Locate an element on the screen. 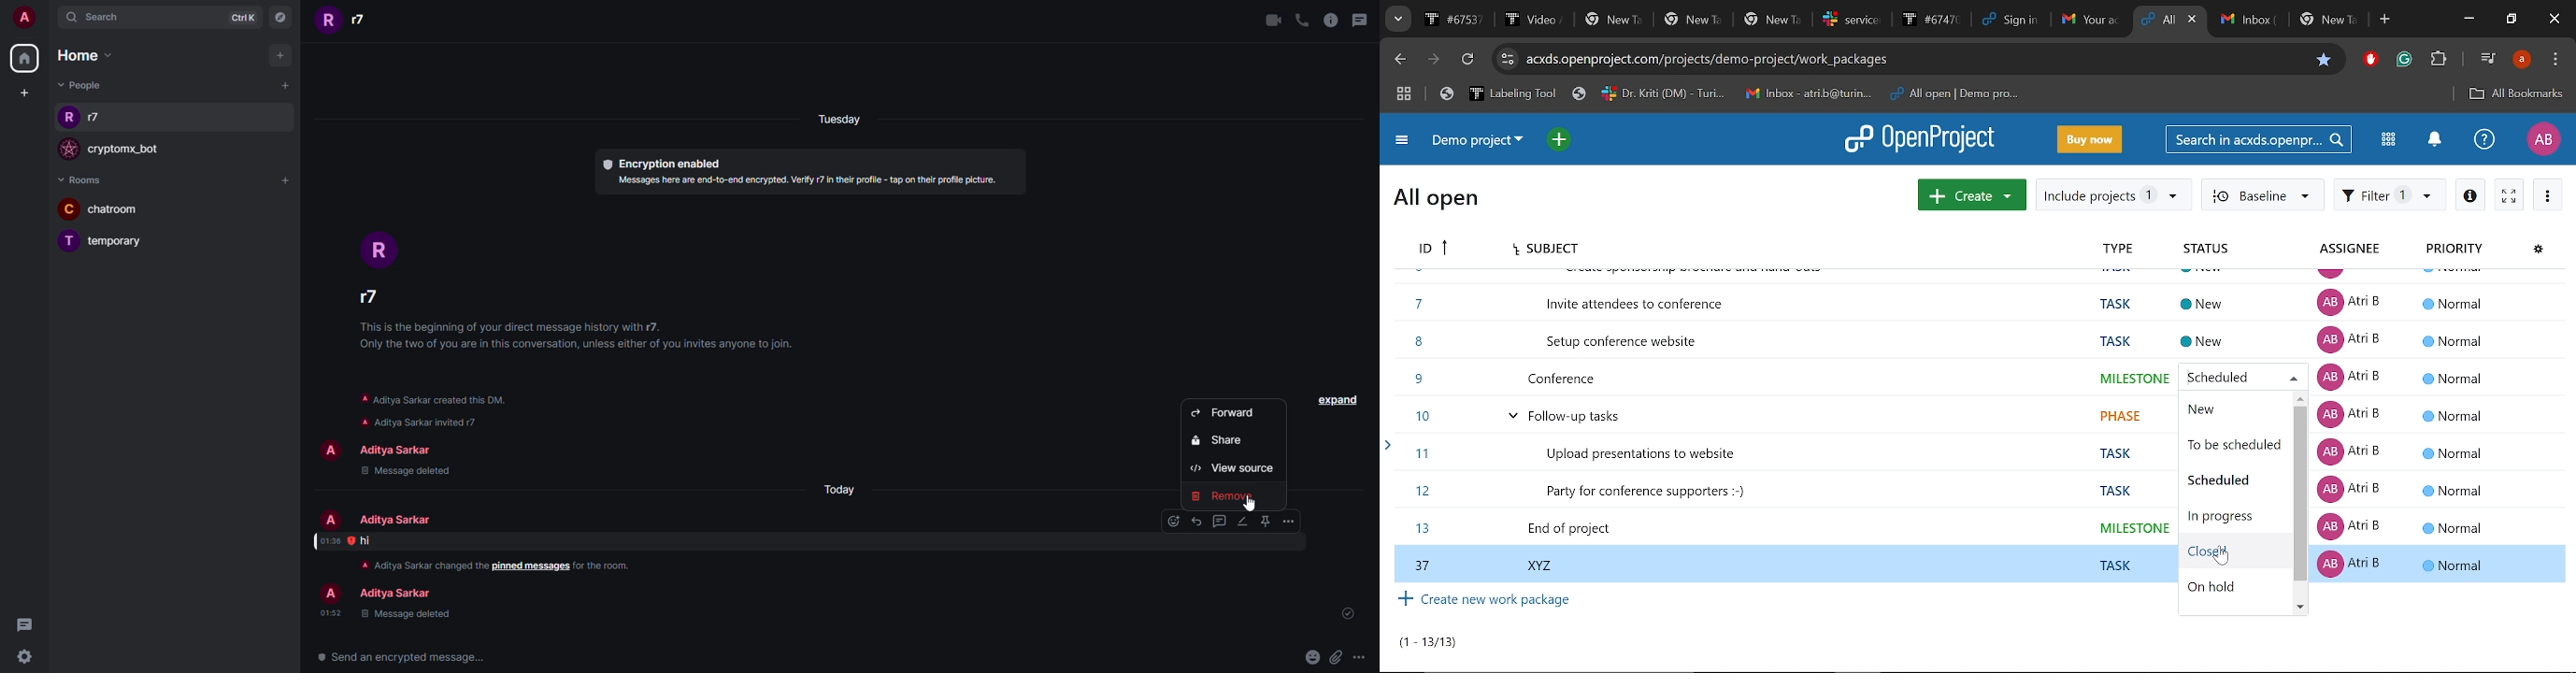 This screenshot has height=700, width=2576. Grammerly is located at coordinates (2404, 61).